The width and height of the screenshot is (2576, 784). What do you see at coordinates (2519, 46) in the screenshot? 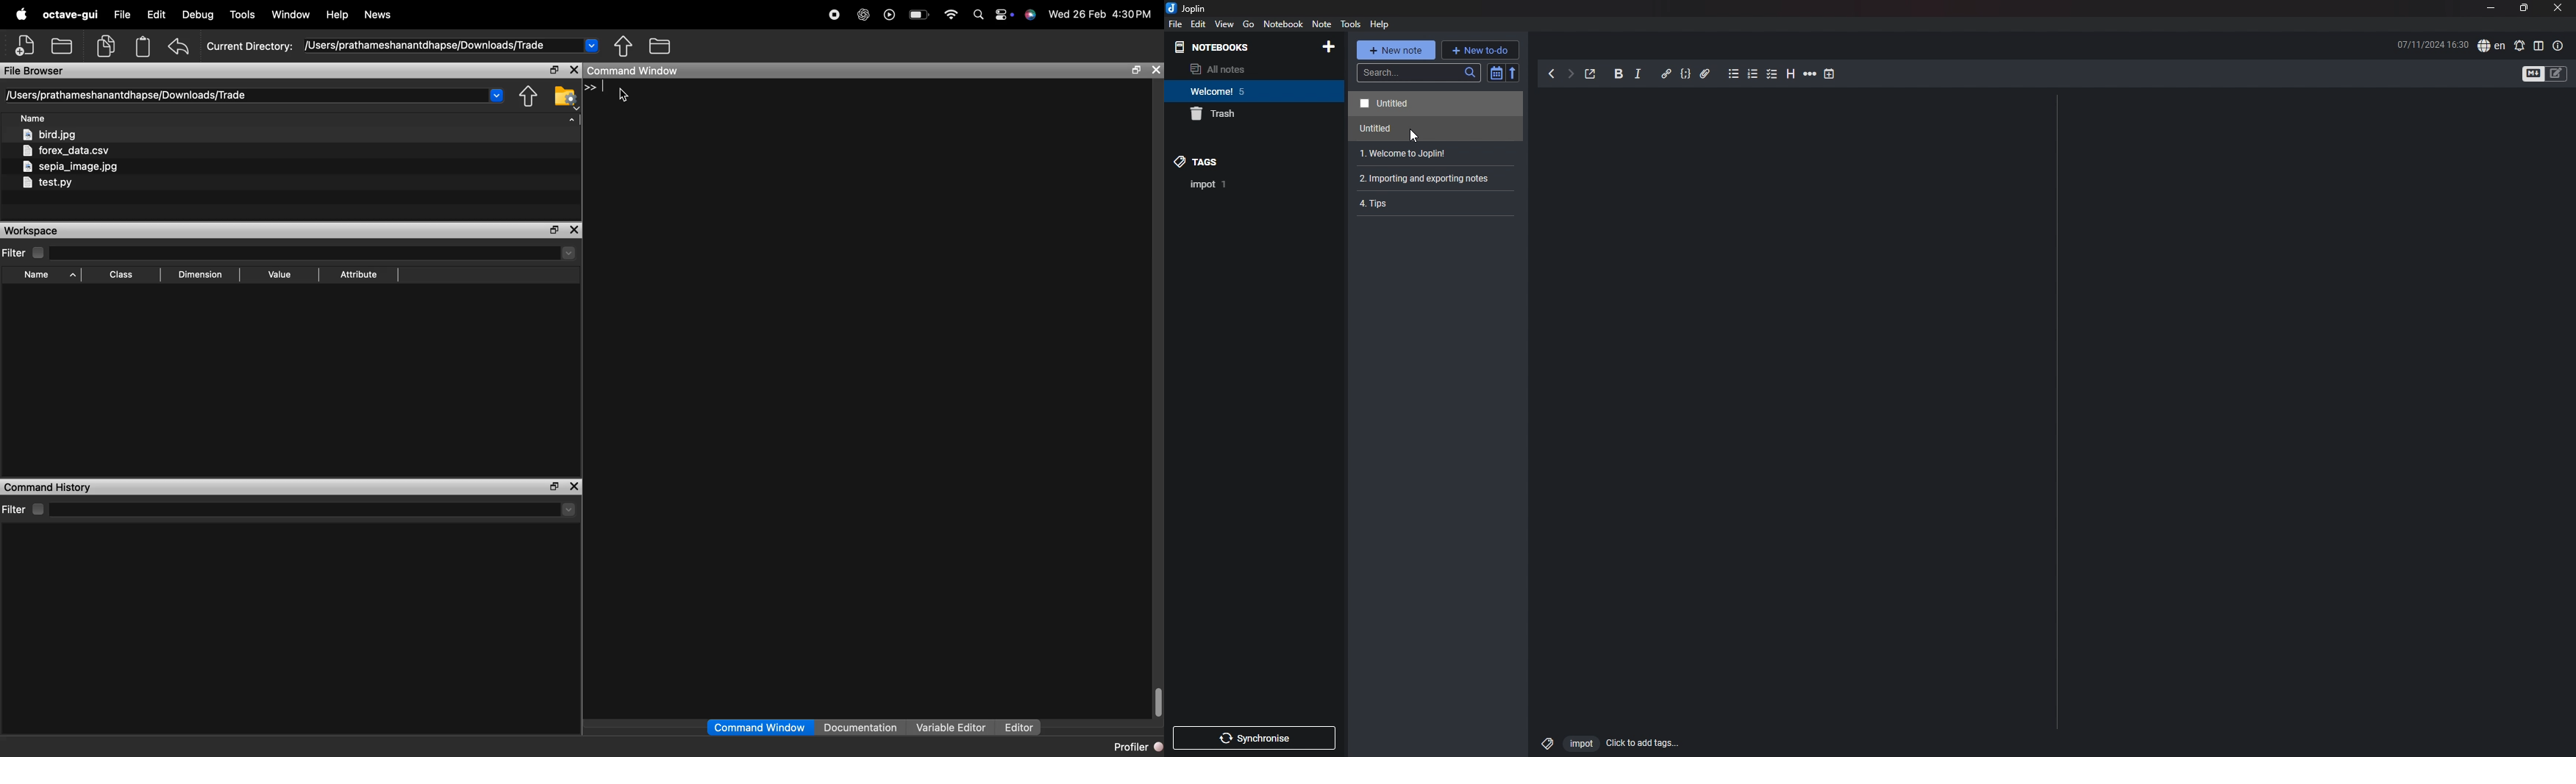
I see `spell check` at bounding box center [2519, 46].